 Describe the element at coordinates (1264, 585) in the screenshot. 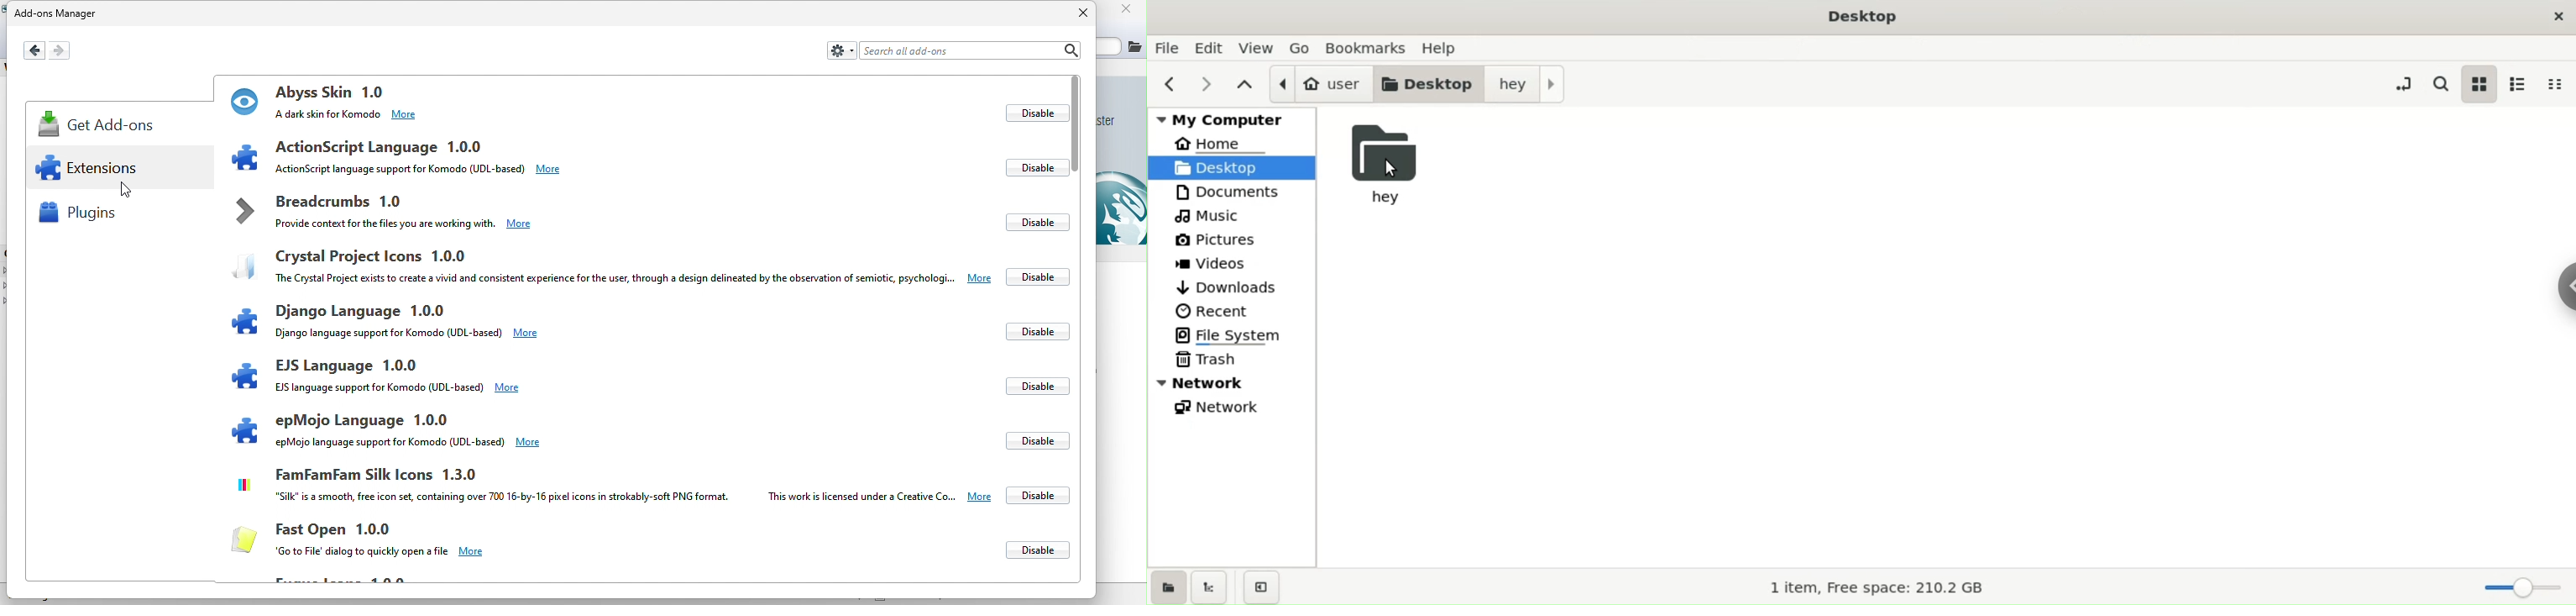

I see `close sidebar` at that location.